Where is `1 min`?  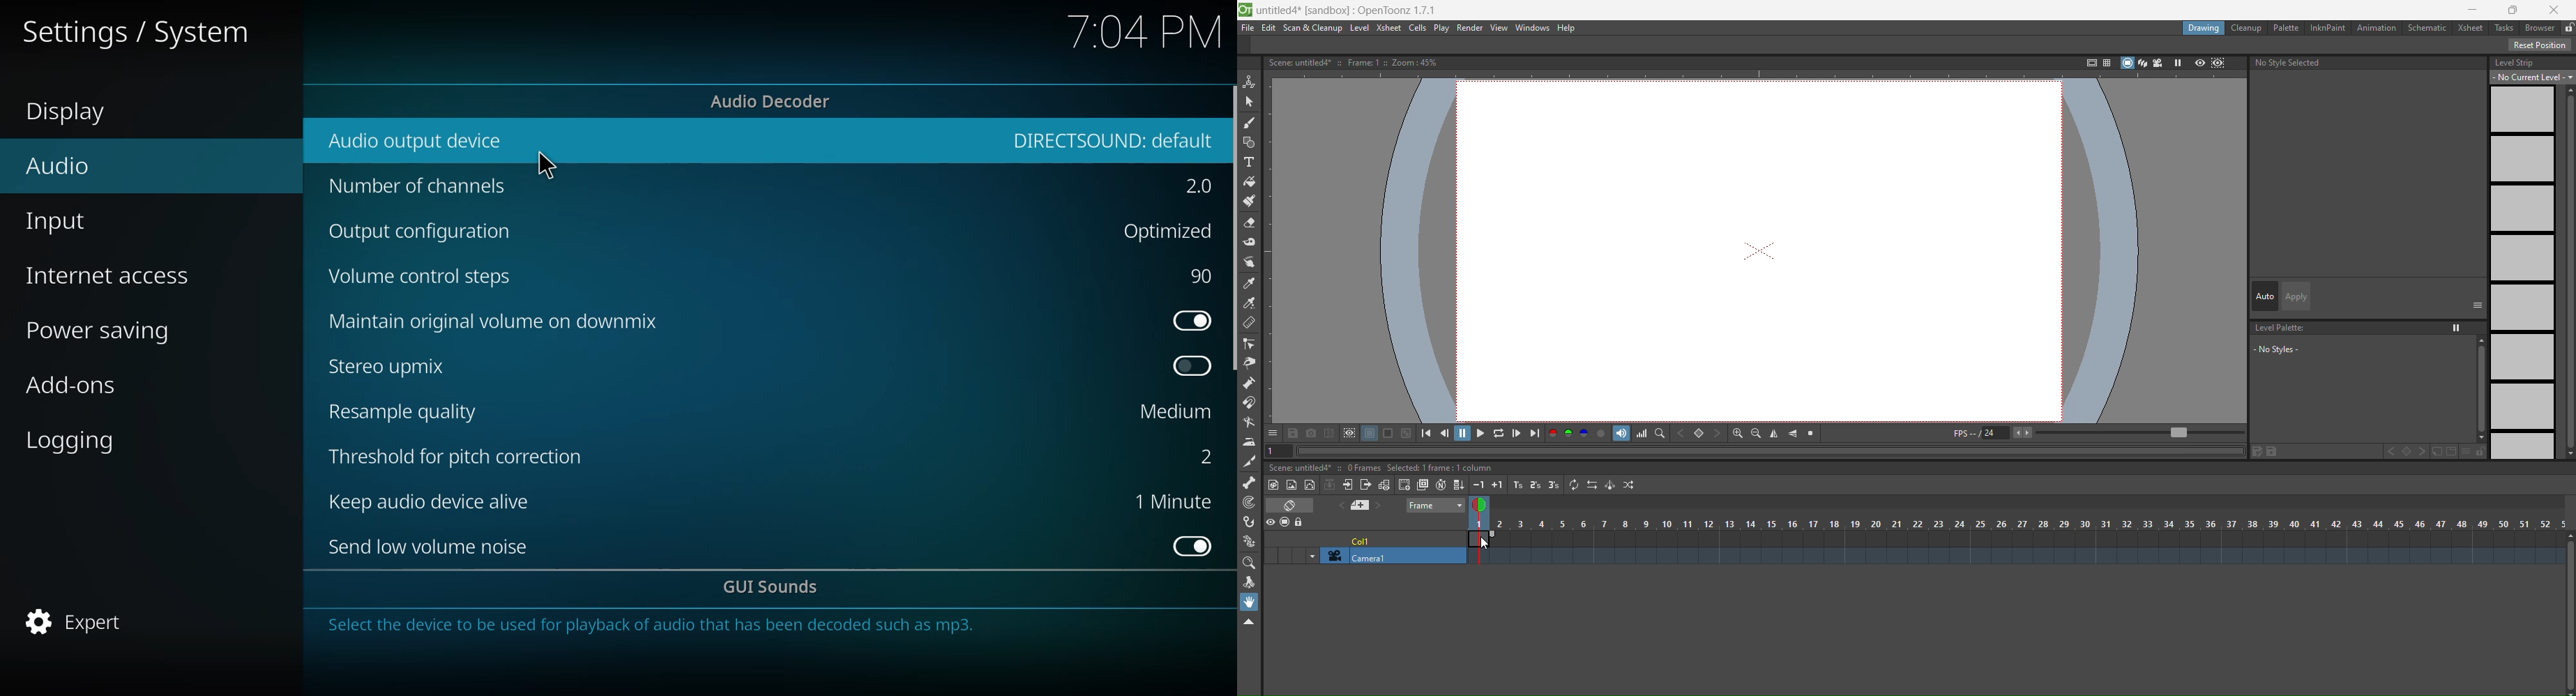 1 min is located at coordinates (1173, 501).